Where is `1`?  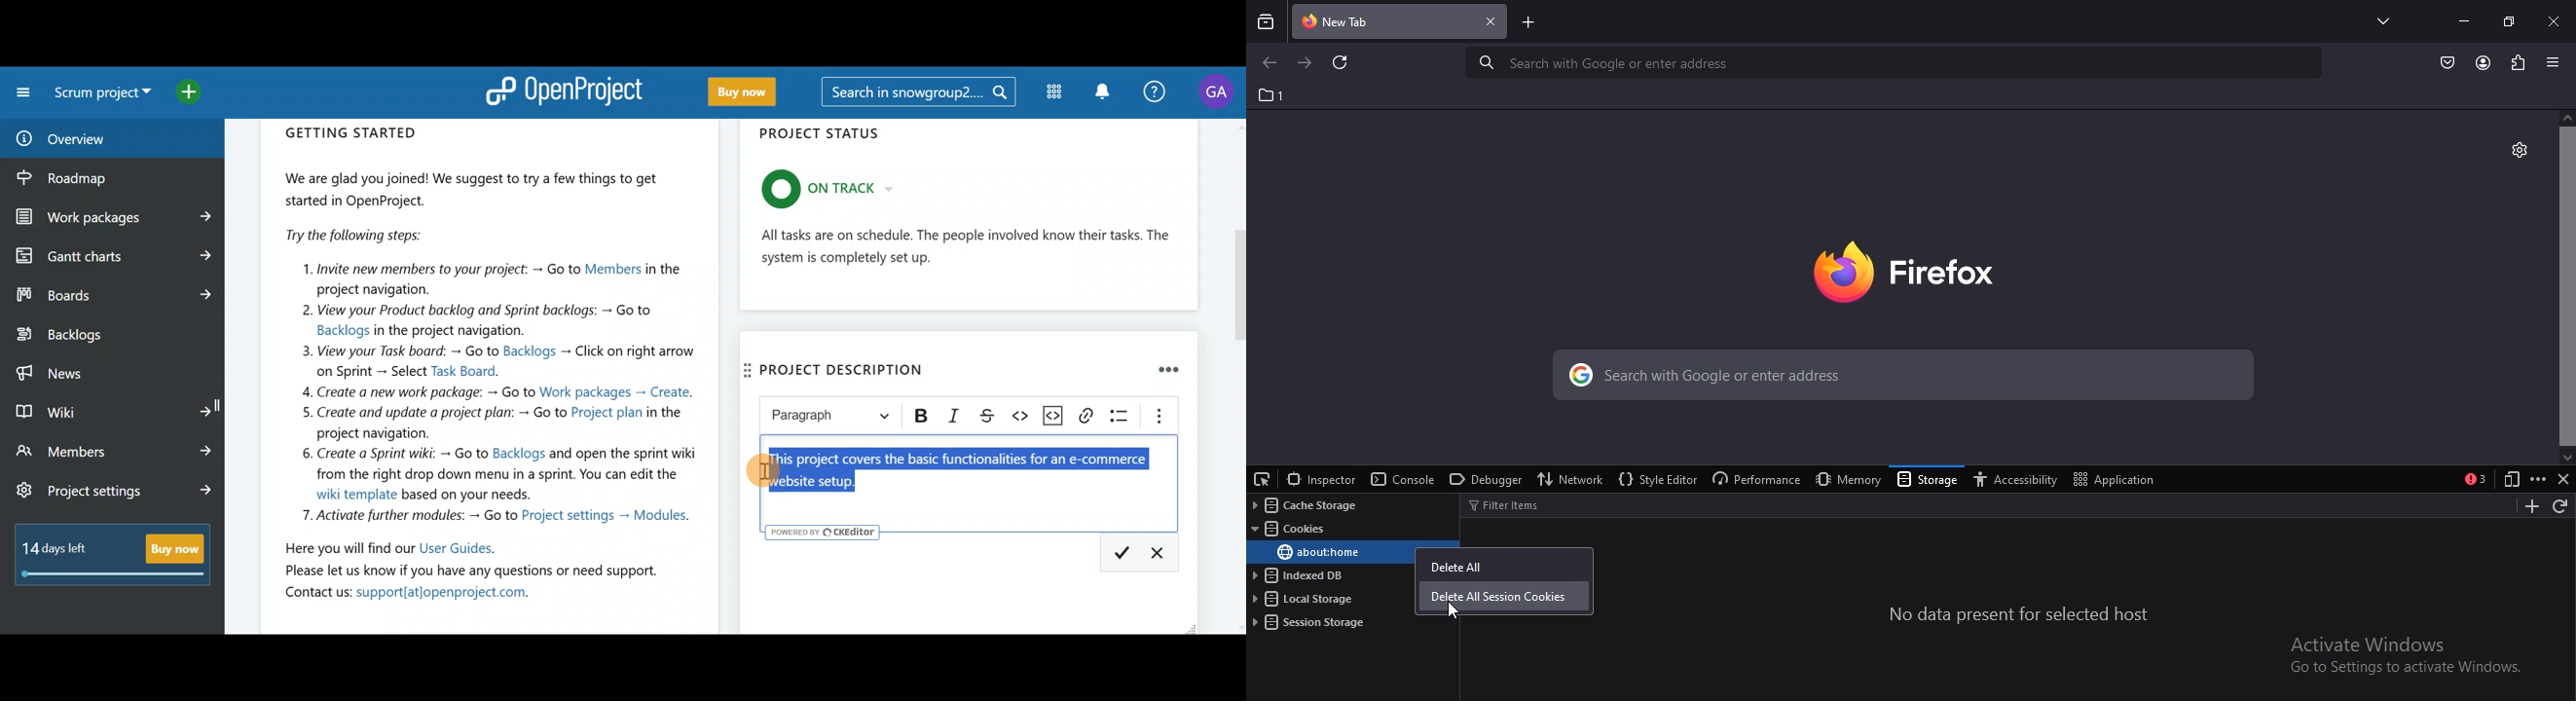
1 is located at coordinates (1272, 95).